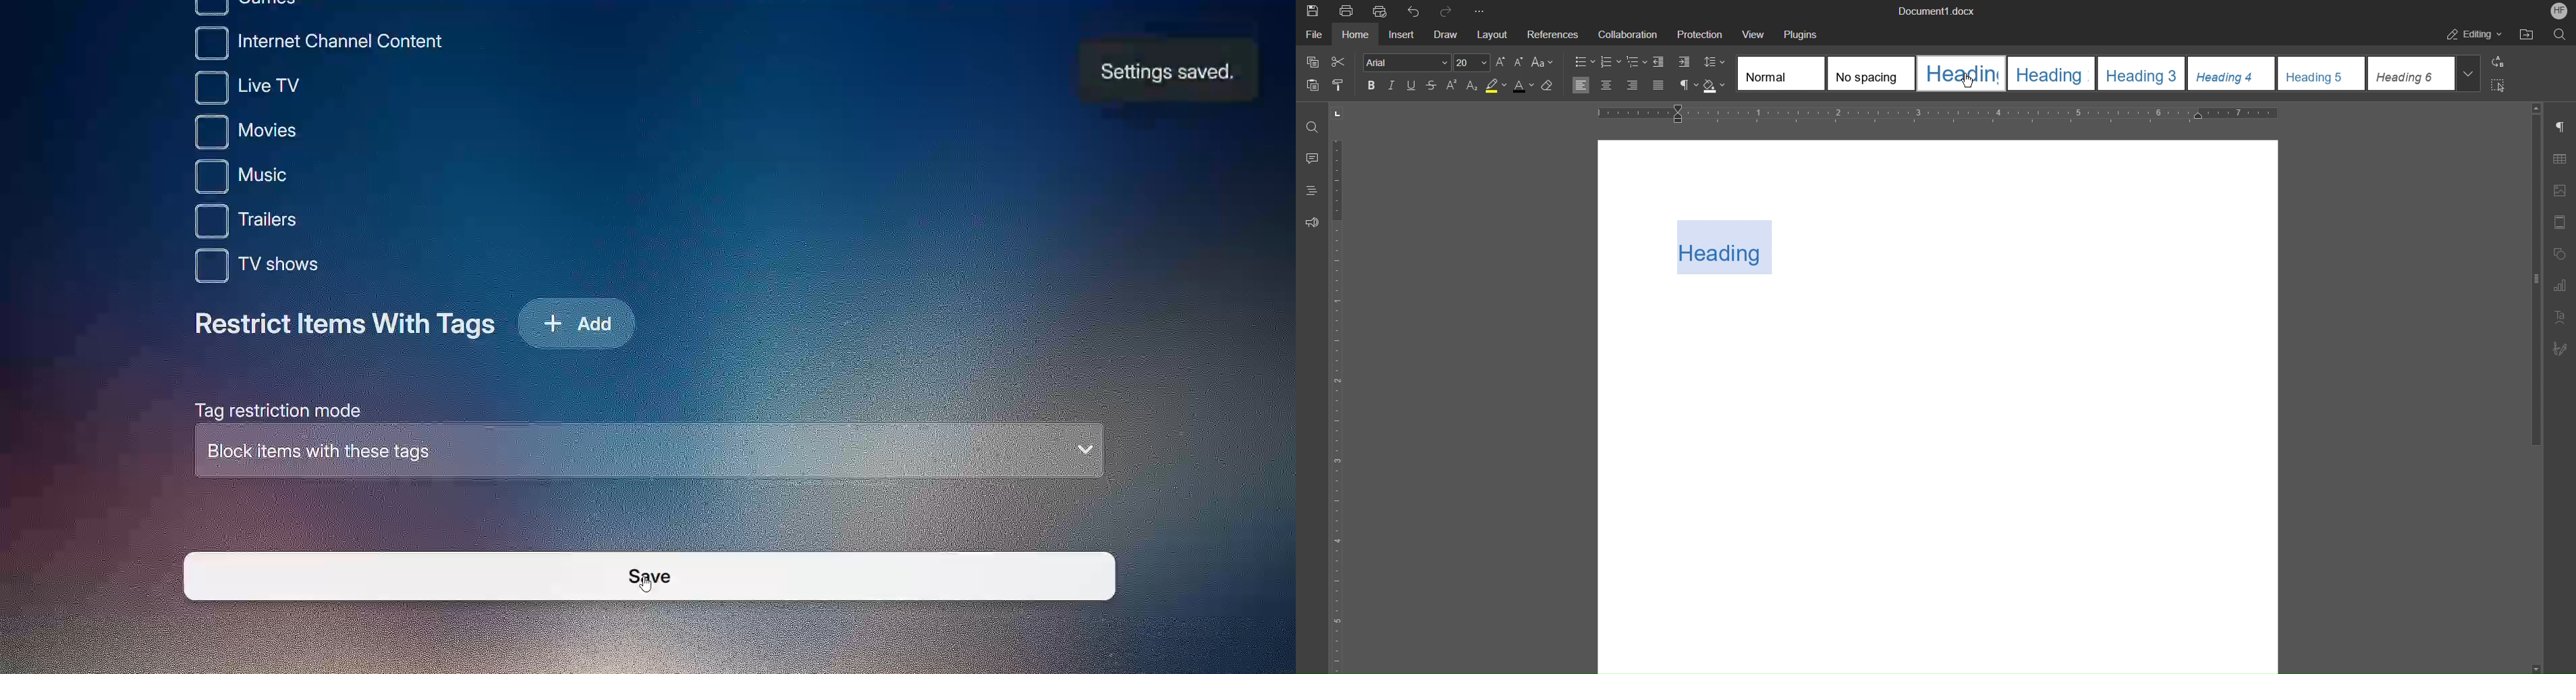  I want to click on Trailers, so click(277, 223).